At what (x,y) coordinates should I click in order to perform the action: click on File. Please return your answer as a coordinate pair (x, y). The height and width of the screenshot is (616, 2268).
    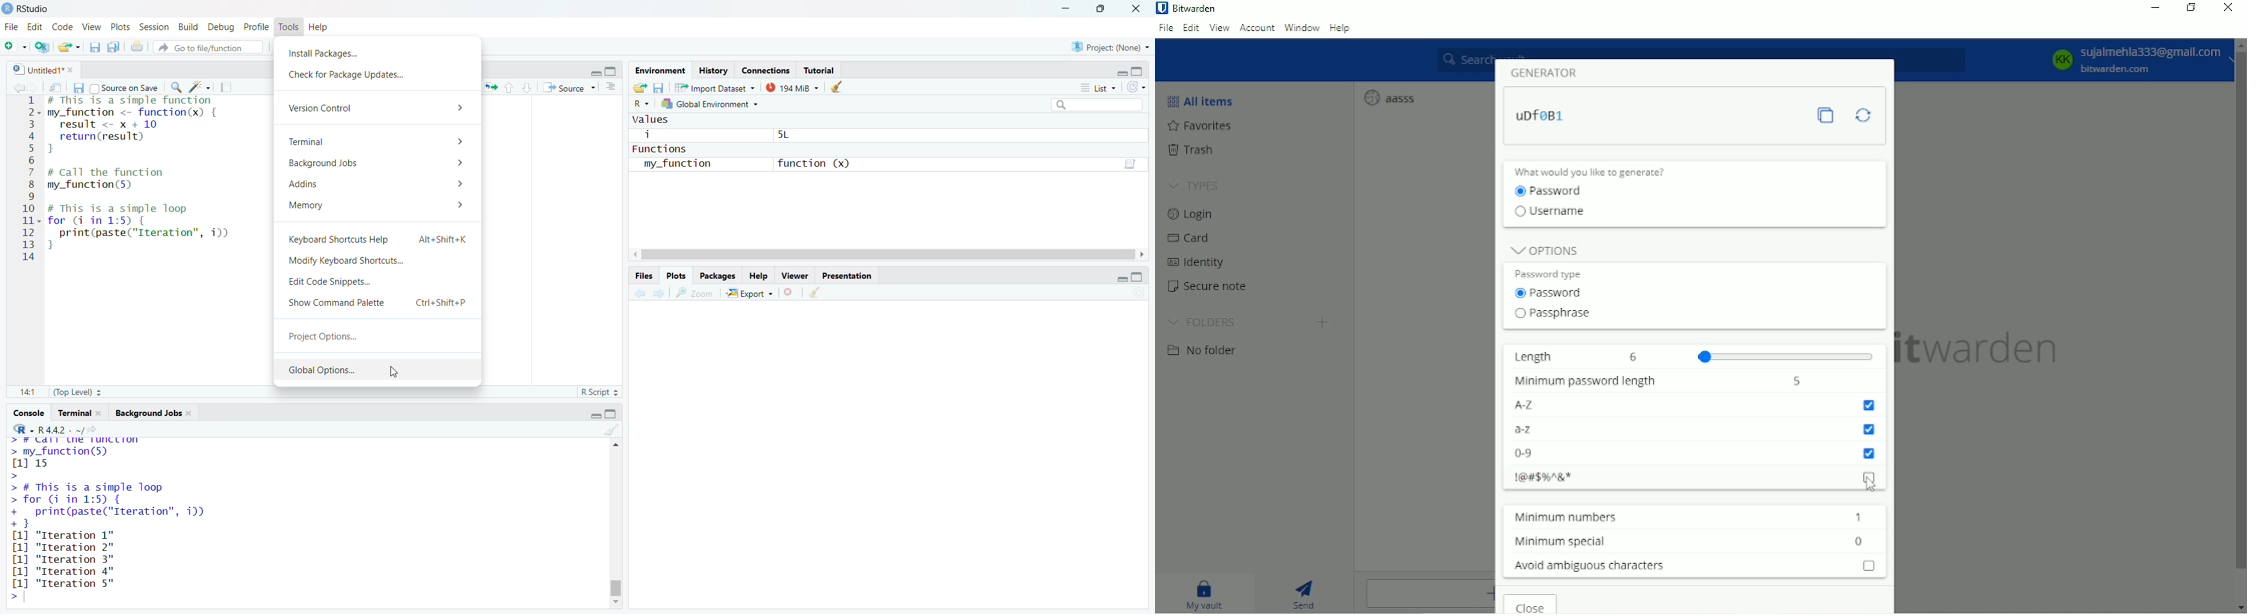
    Looking at the image, I should click on (11, 26).